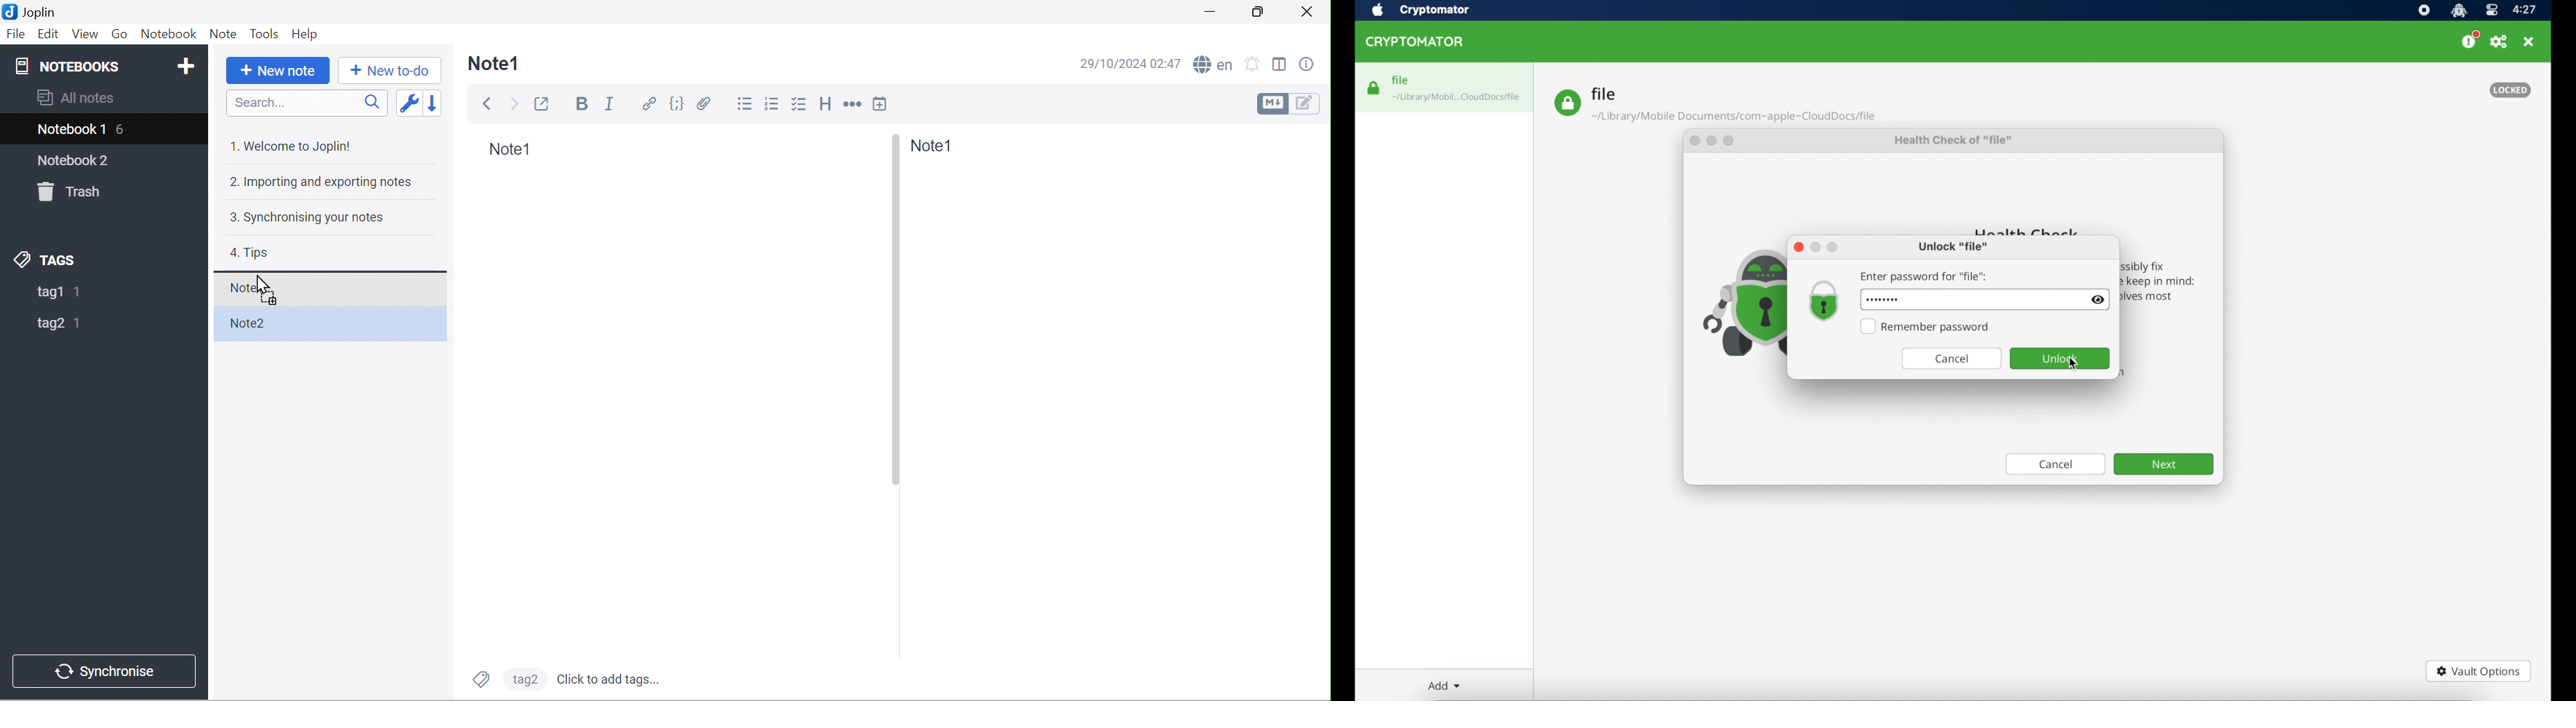 Image resolution: width=2576 pixels, height=728 pixels. Describe the element at coordinates (225, 35) in the screenshot. I see `Note` at that location.